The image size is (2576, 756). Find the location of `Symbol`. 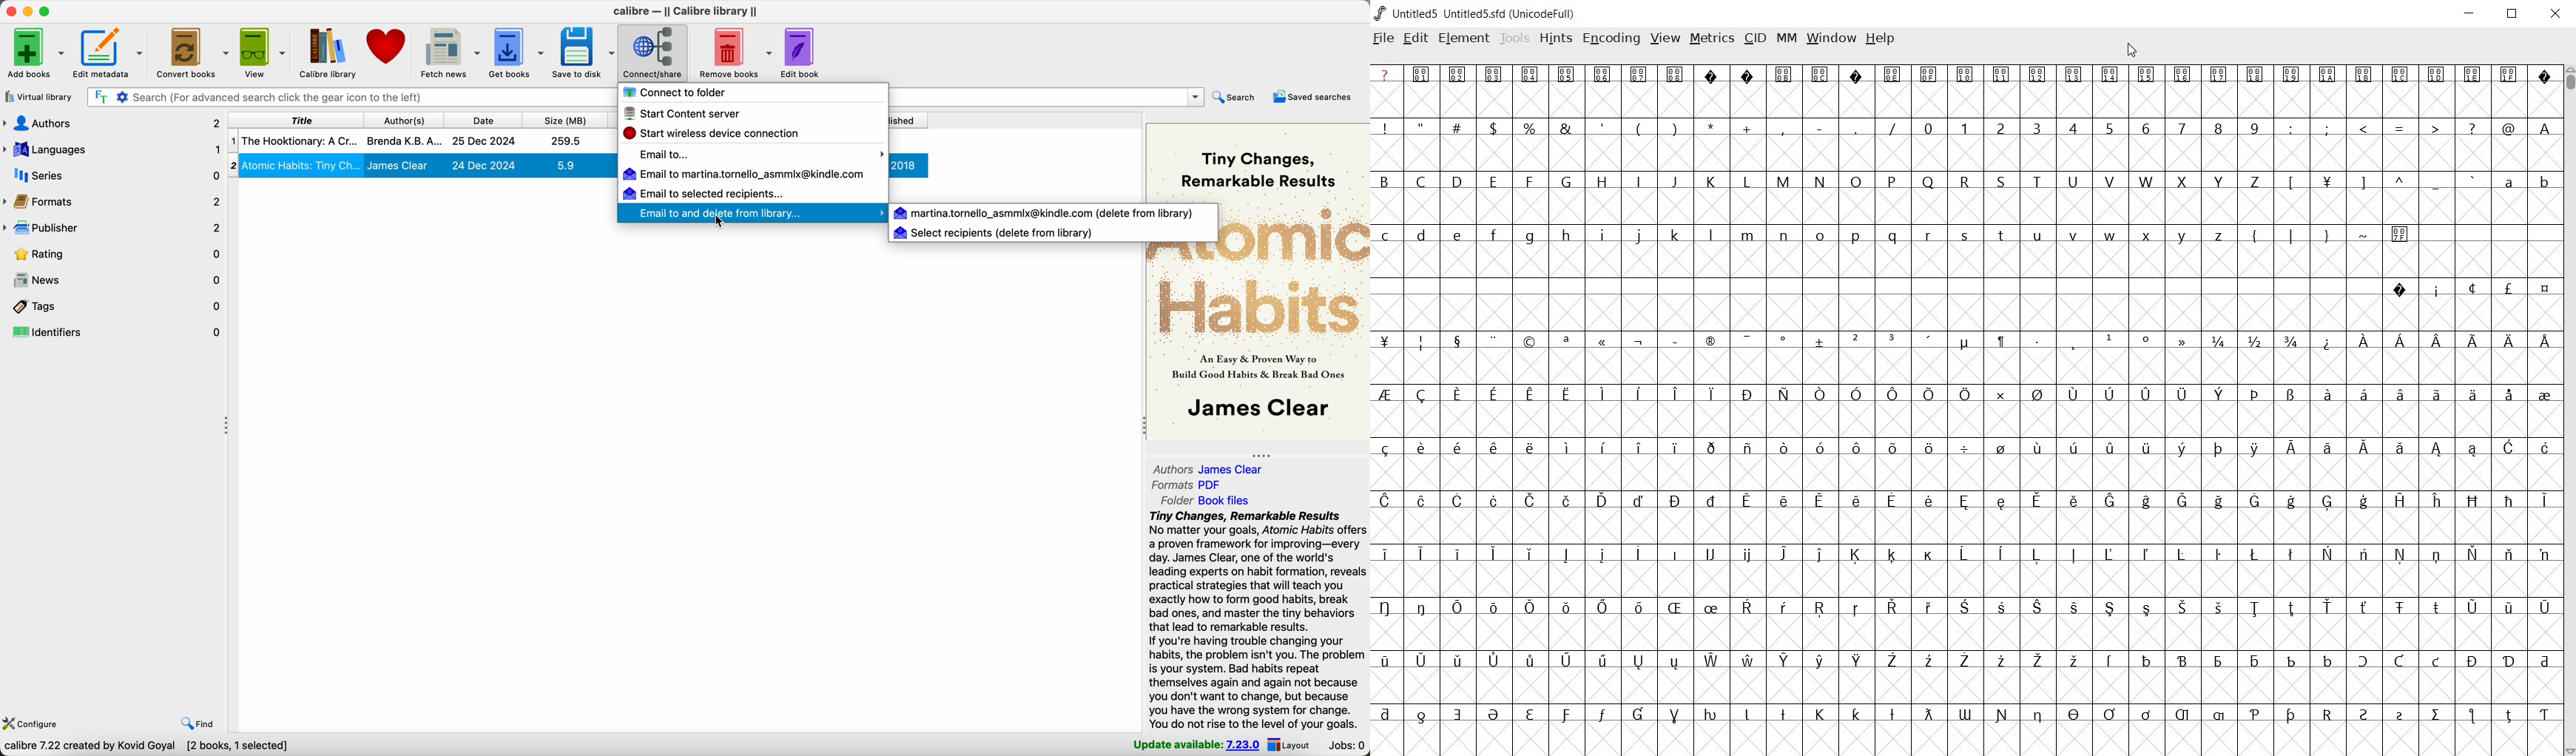

Symbol is located at coordinates (2000, 661).